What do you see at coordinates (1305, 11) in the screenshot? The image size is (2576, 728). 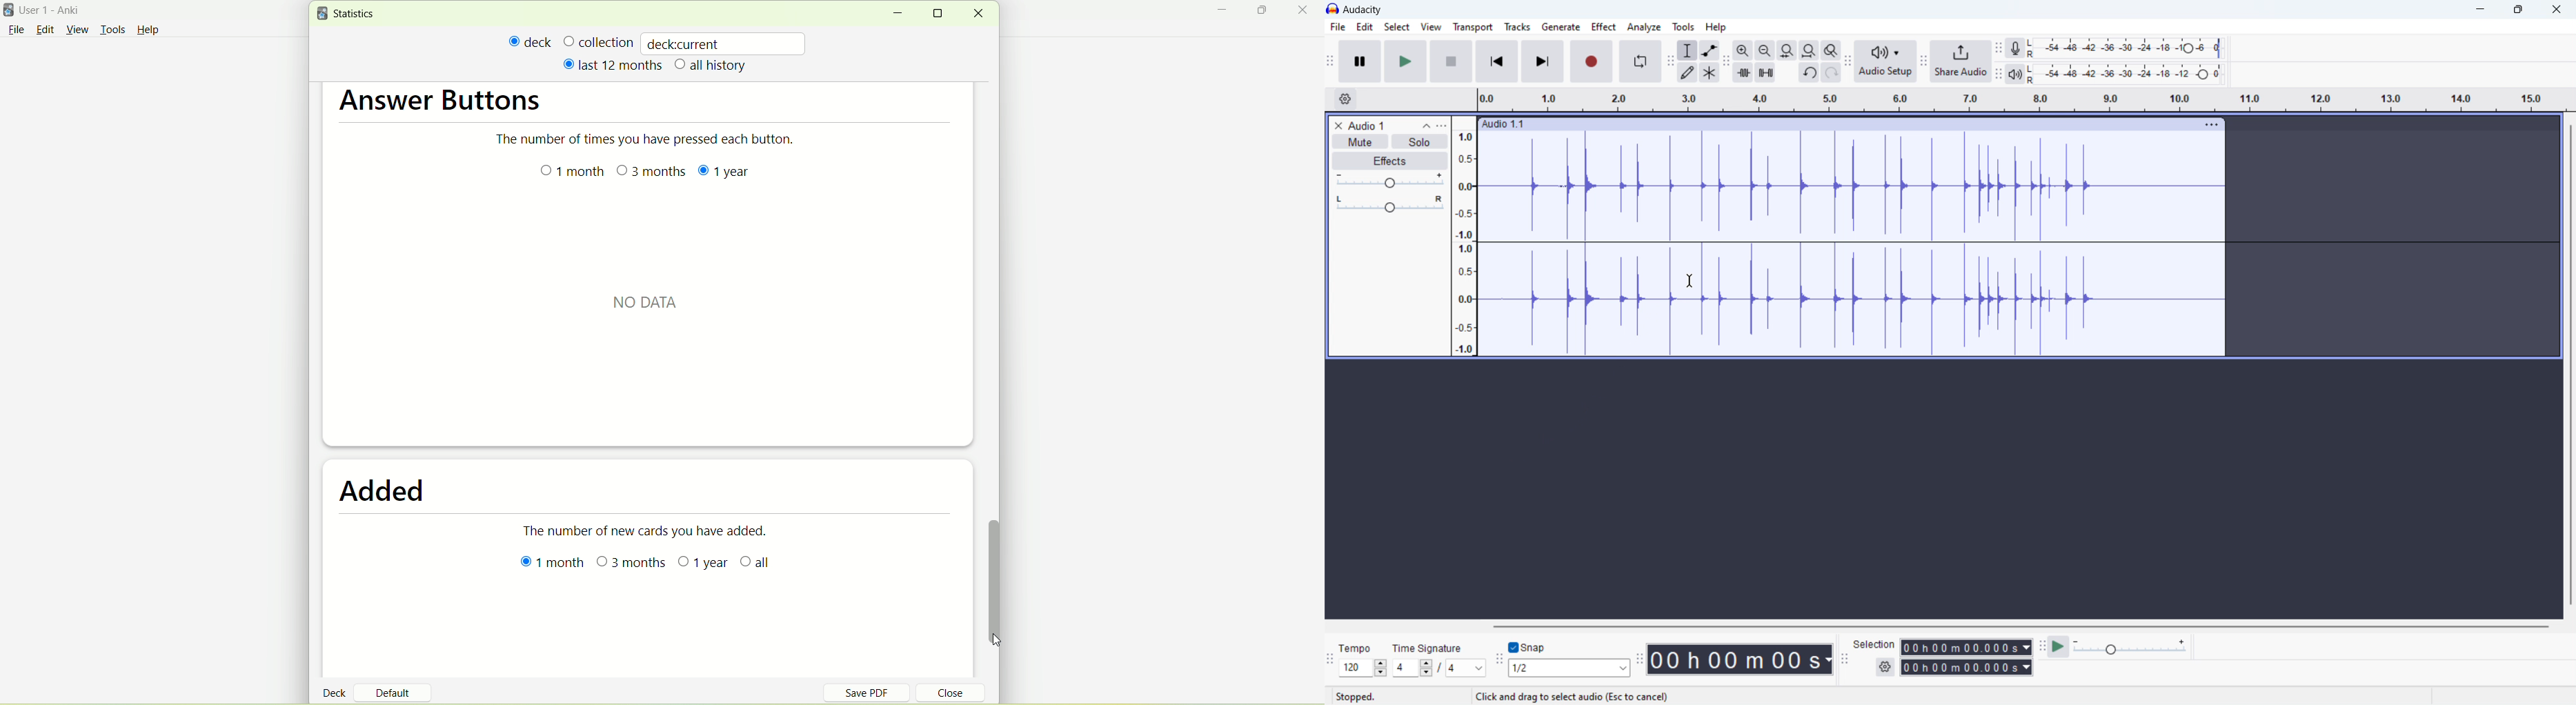 I see `close` at bounding box center [1305, 11].